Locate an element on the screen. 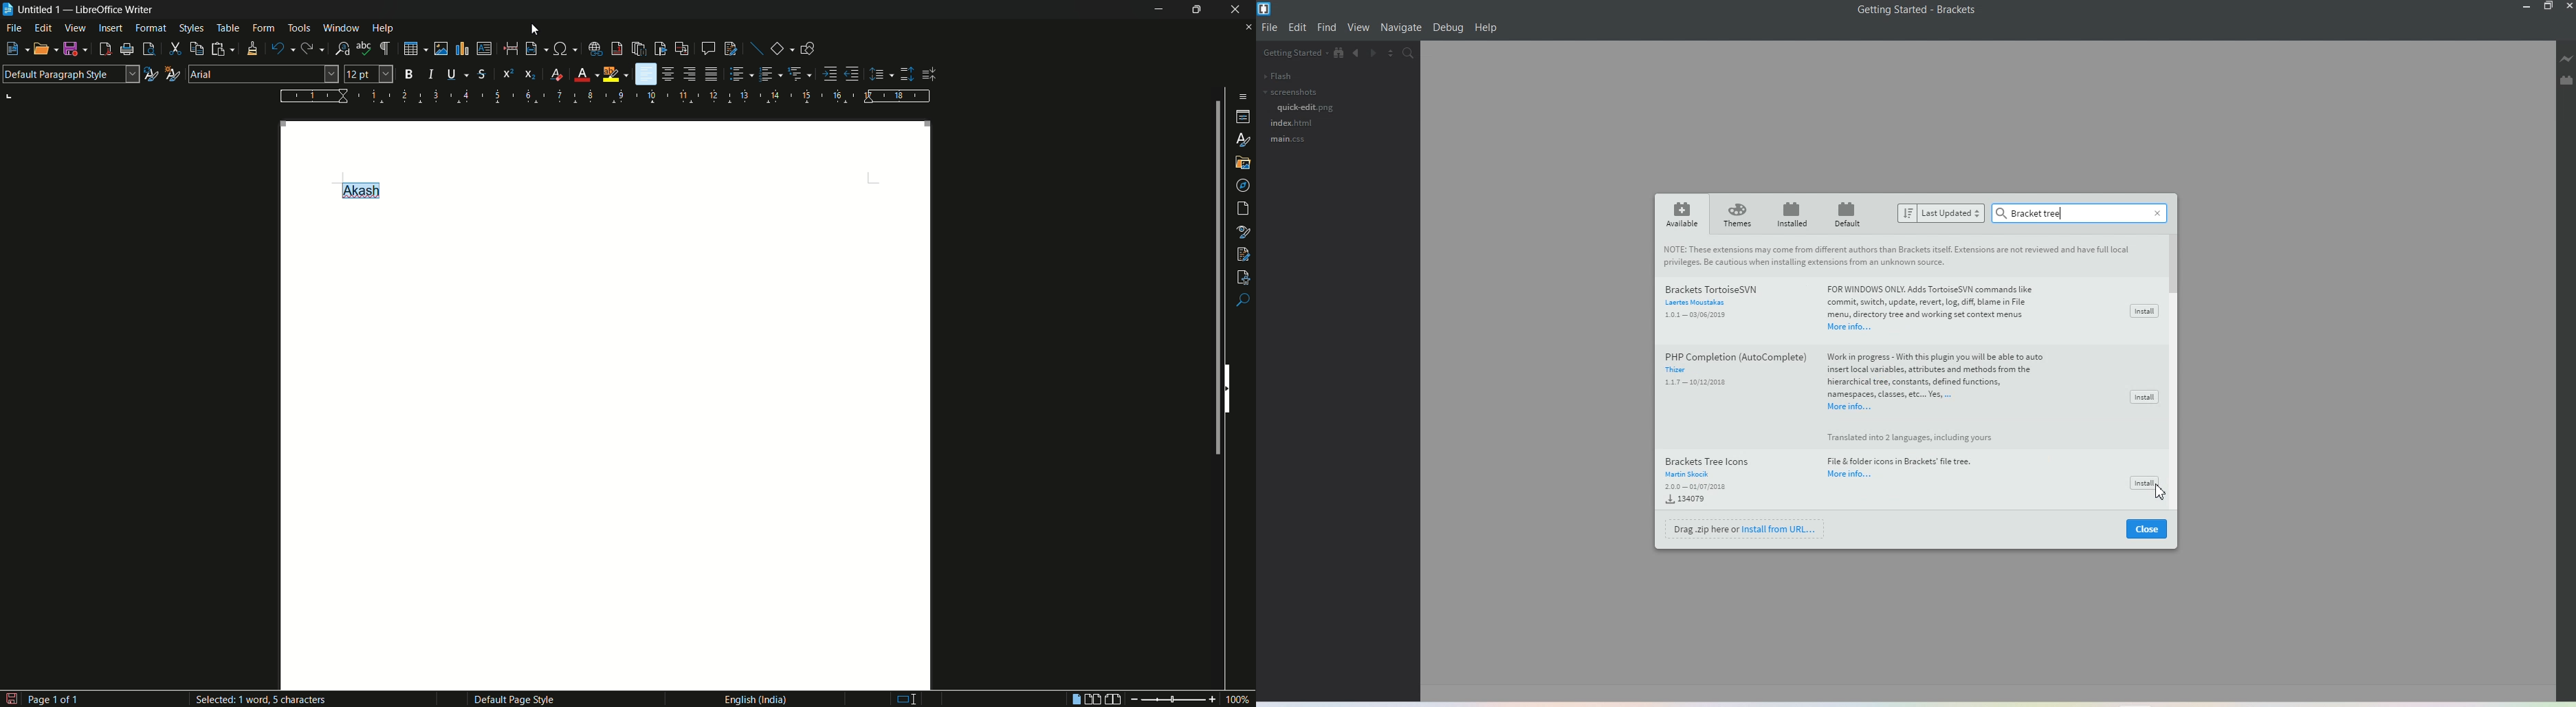  underline is located at coordinates (452, 73).